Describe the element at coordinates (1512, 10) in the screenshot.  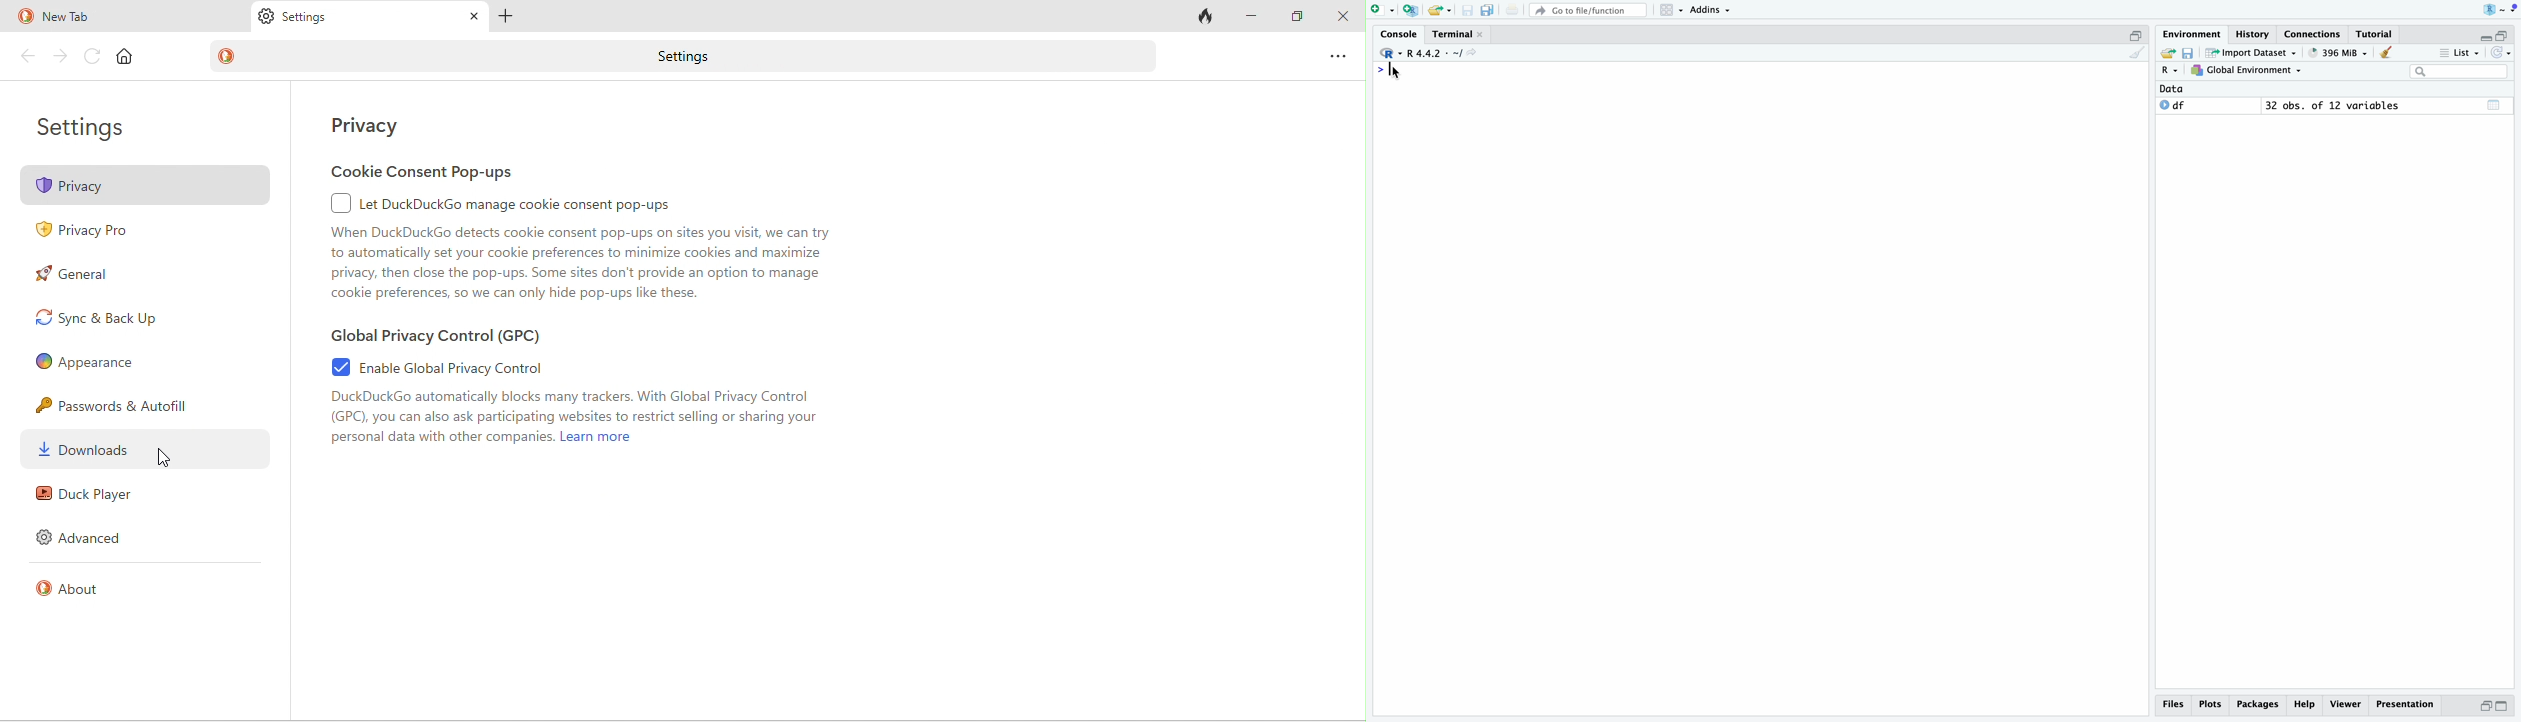
I see `print` at that location.